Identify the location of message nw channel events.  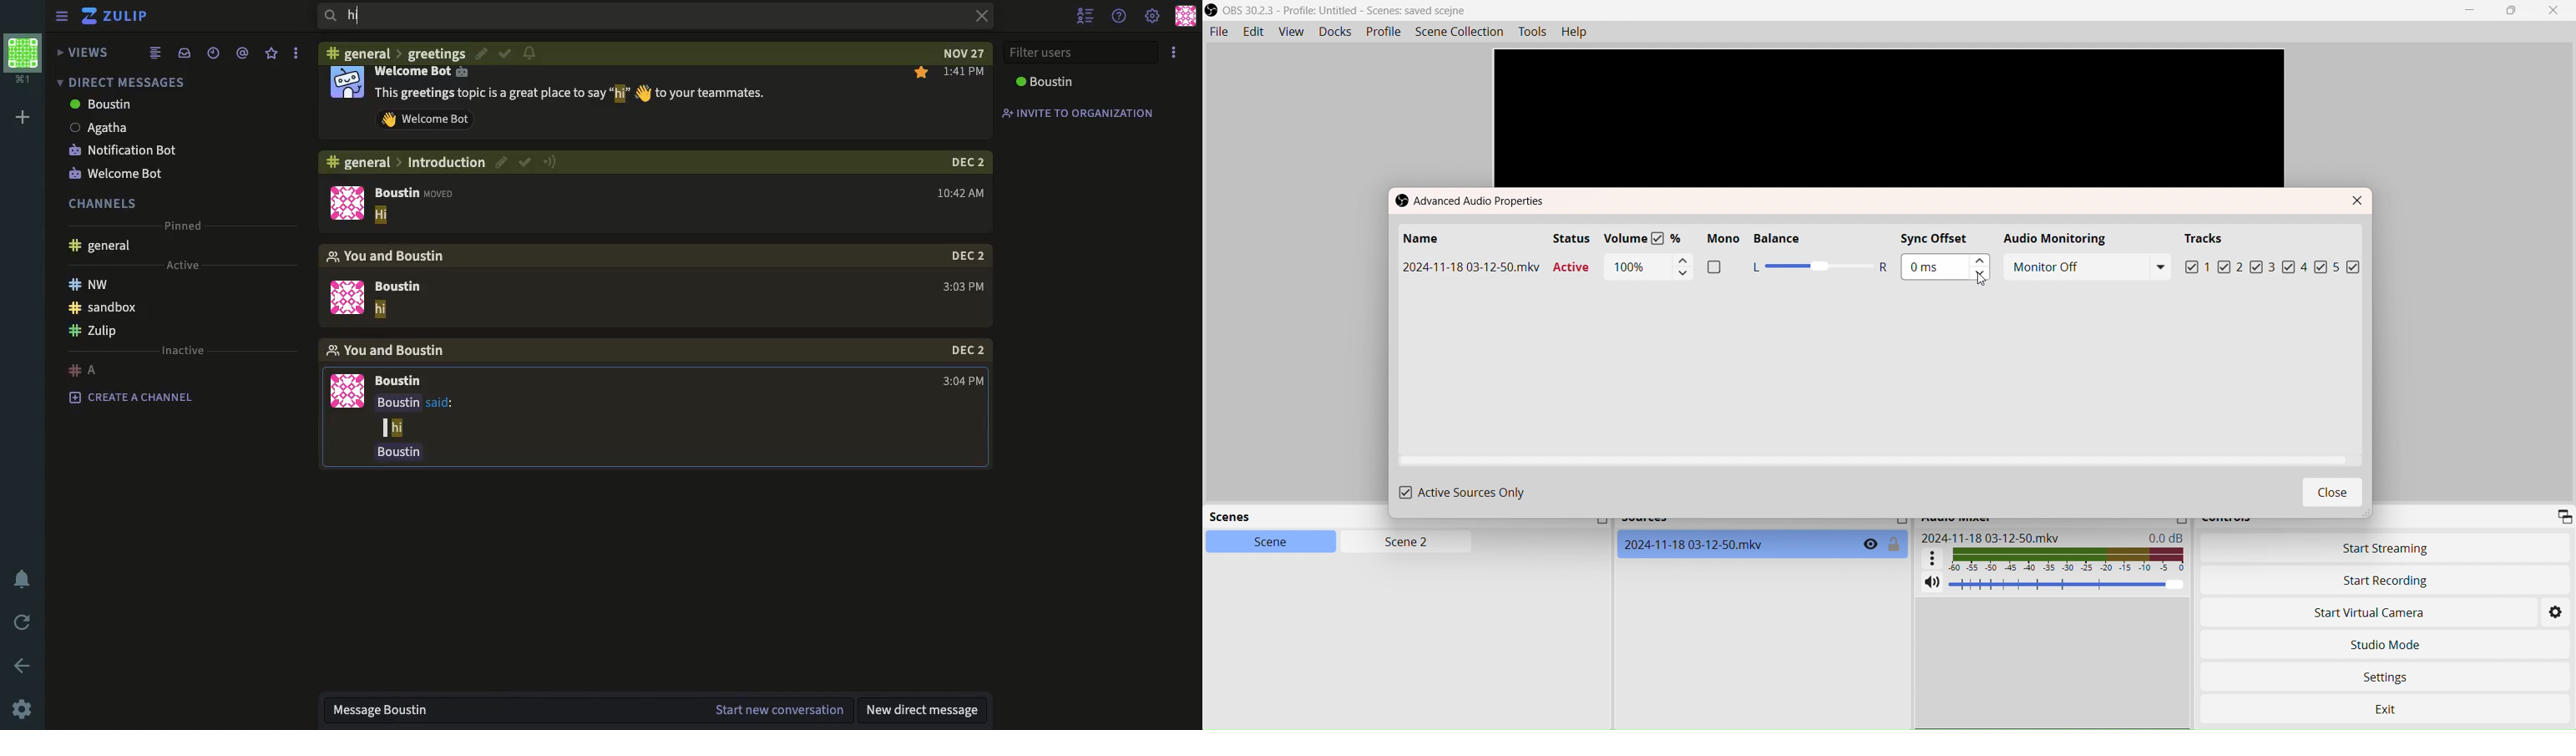
(427, 710).